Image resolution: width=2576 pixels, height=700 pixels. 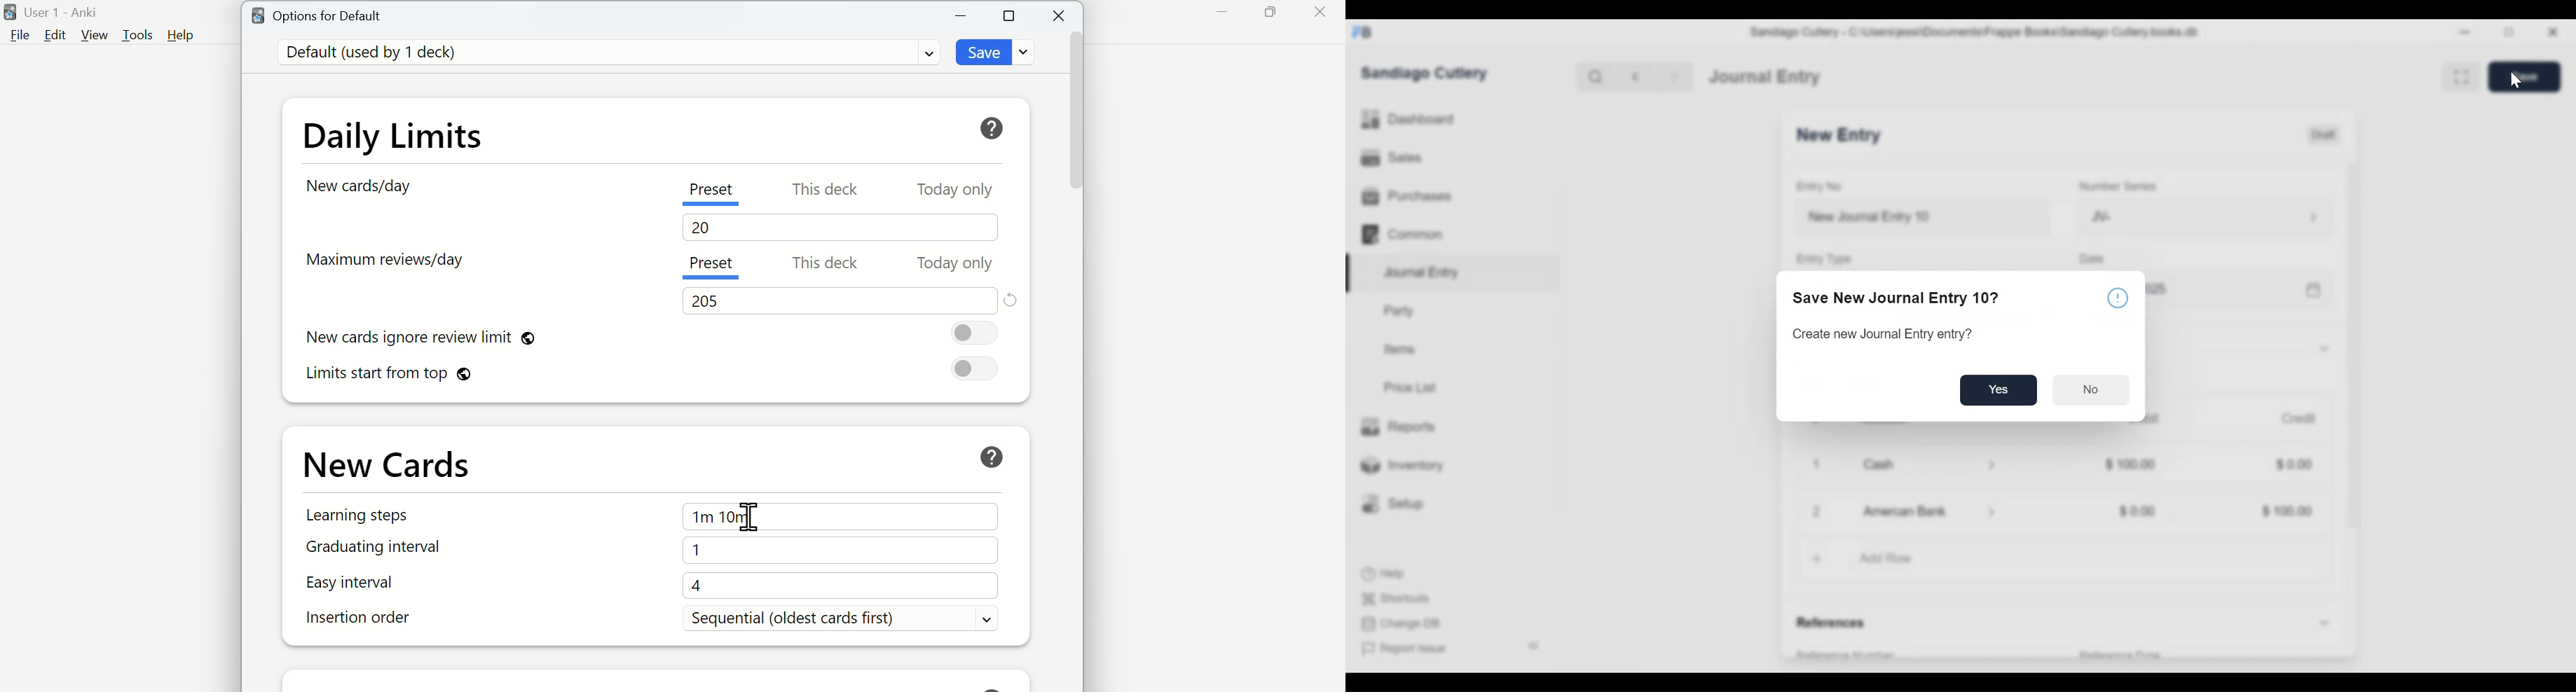 I want to click on Dropdown, so click(x=921, y=55).